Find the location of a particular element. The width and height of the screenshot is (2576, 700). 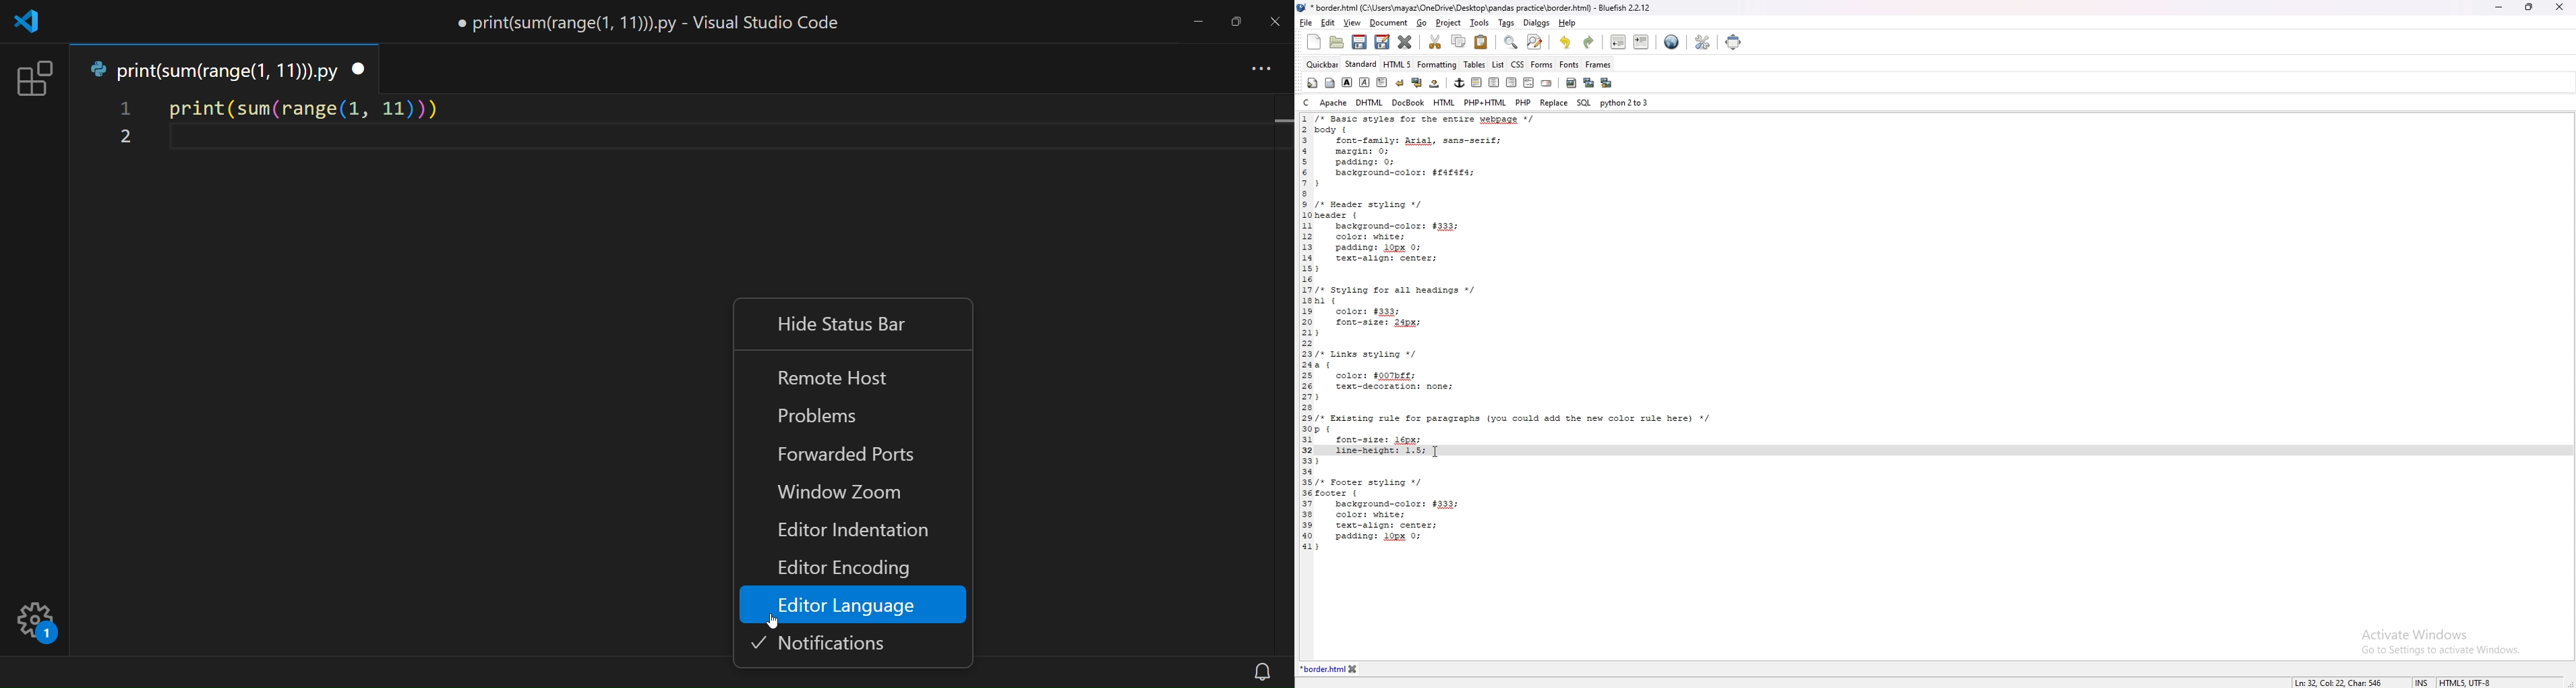

full screen is located at coordinates (1740, 42).